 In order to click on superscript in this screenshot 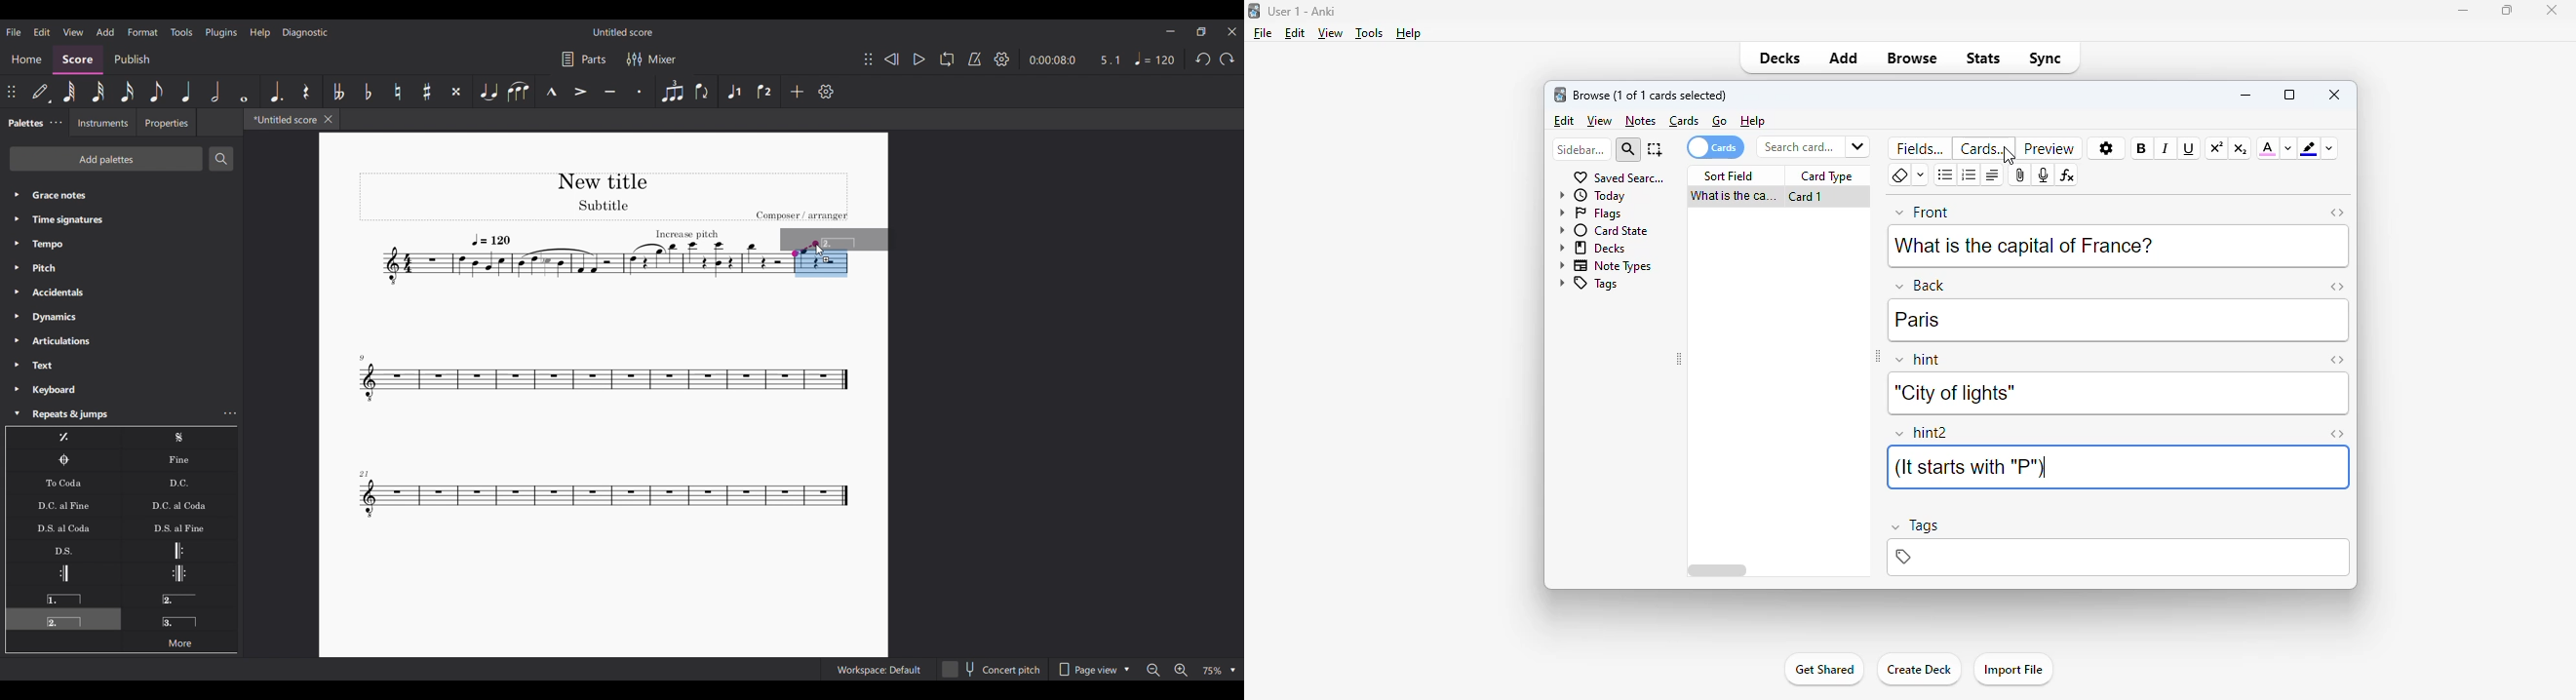, I will do `click(2216, 148)`.